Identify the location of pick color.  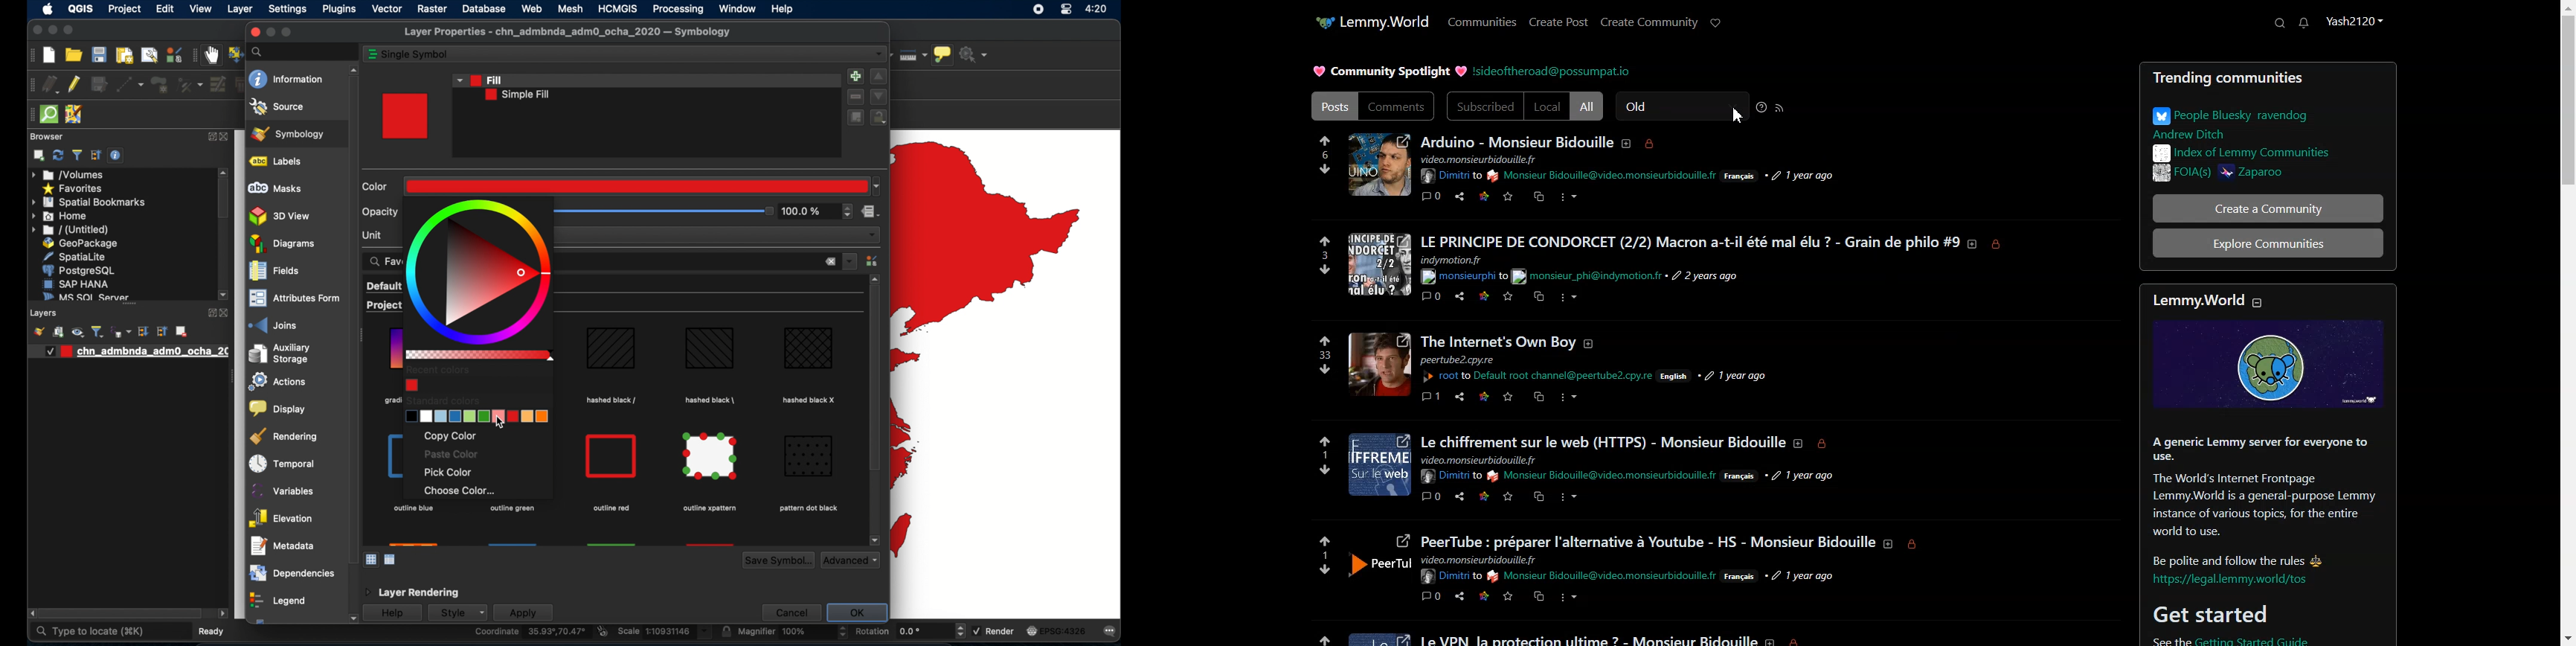
(450, 473).